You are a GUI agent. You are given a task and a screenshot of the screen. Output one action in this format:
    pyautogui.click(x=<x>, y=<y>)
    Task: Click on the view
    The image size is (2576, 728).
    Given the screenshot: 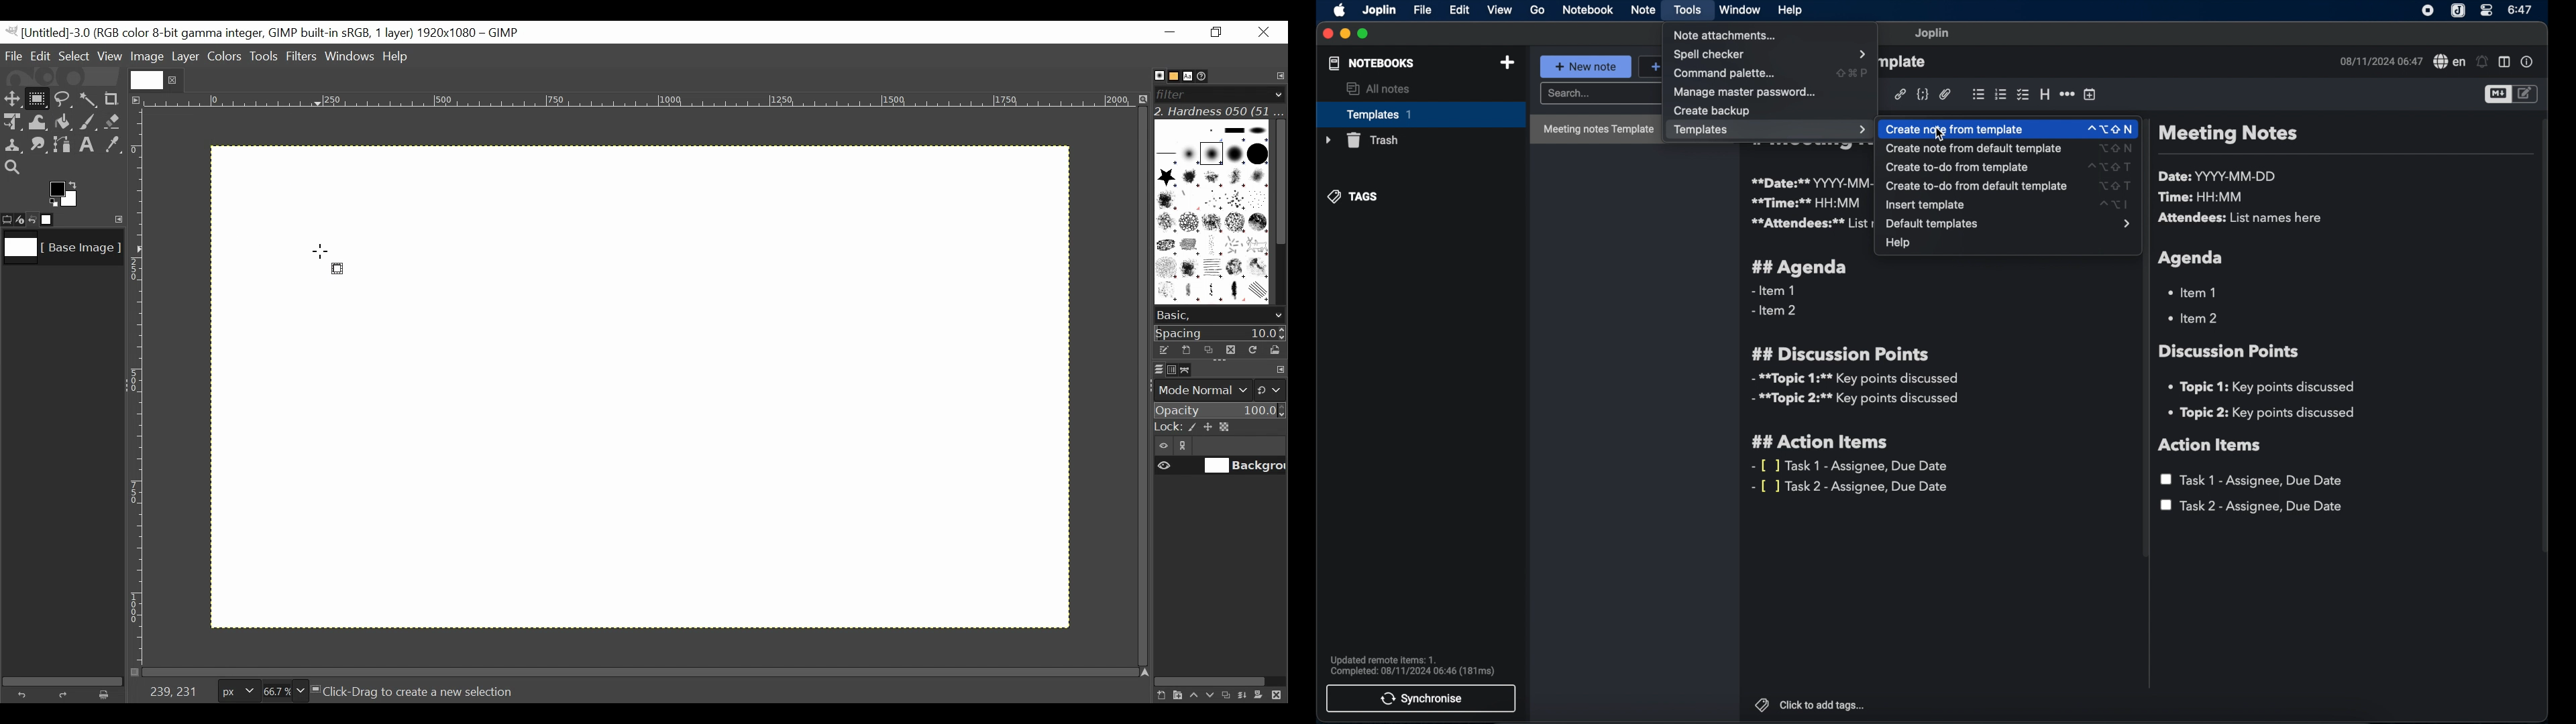 What is the action you would take?
    pyautogui.click(x=1501, y=10)
    